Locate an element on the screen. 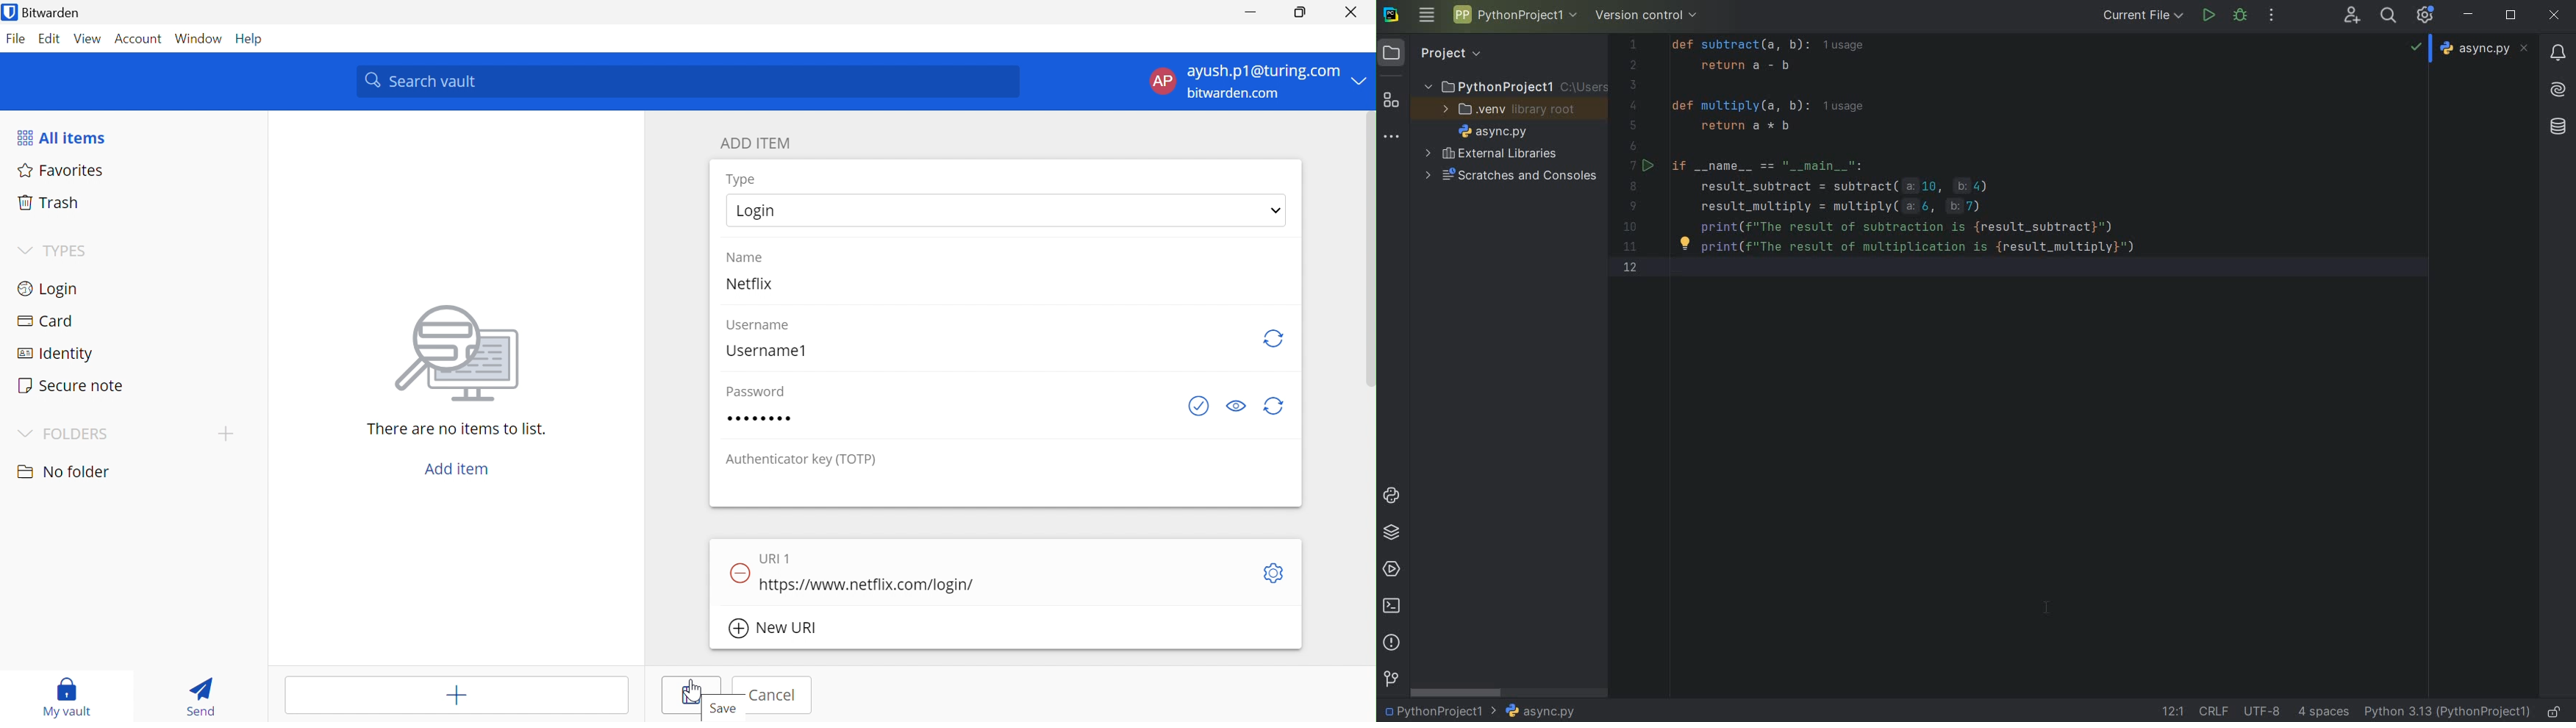 The height and width of the screenshot is (728, 2576). bitwarden.com is located at coordinates (1233, 93).